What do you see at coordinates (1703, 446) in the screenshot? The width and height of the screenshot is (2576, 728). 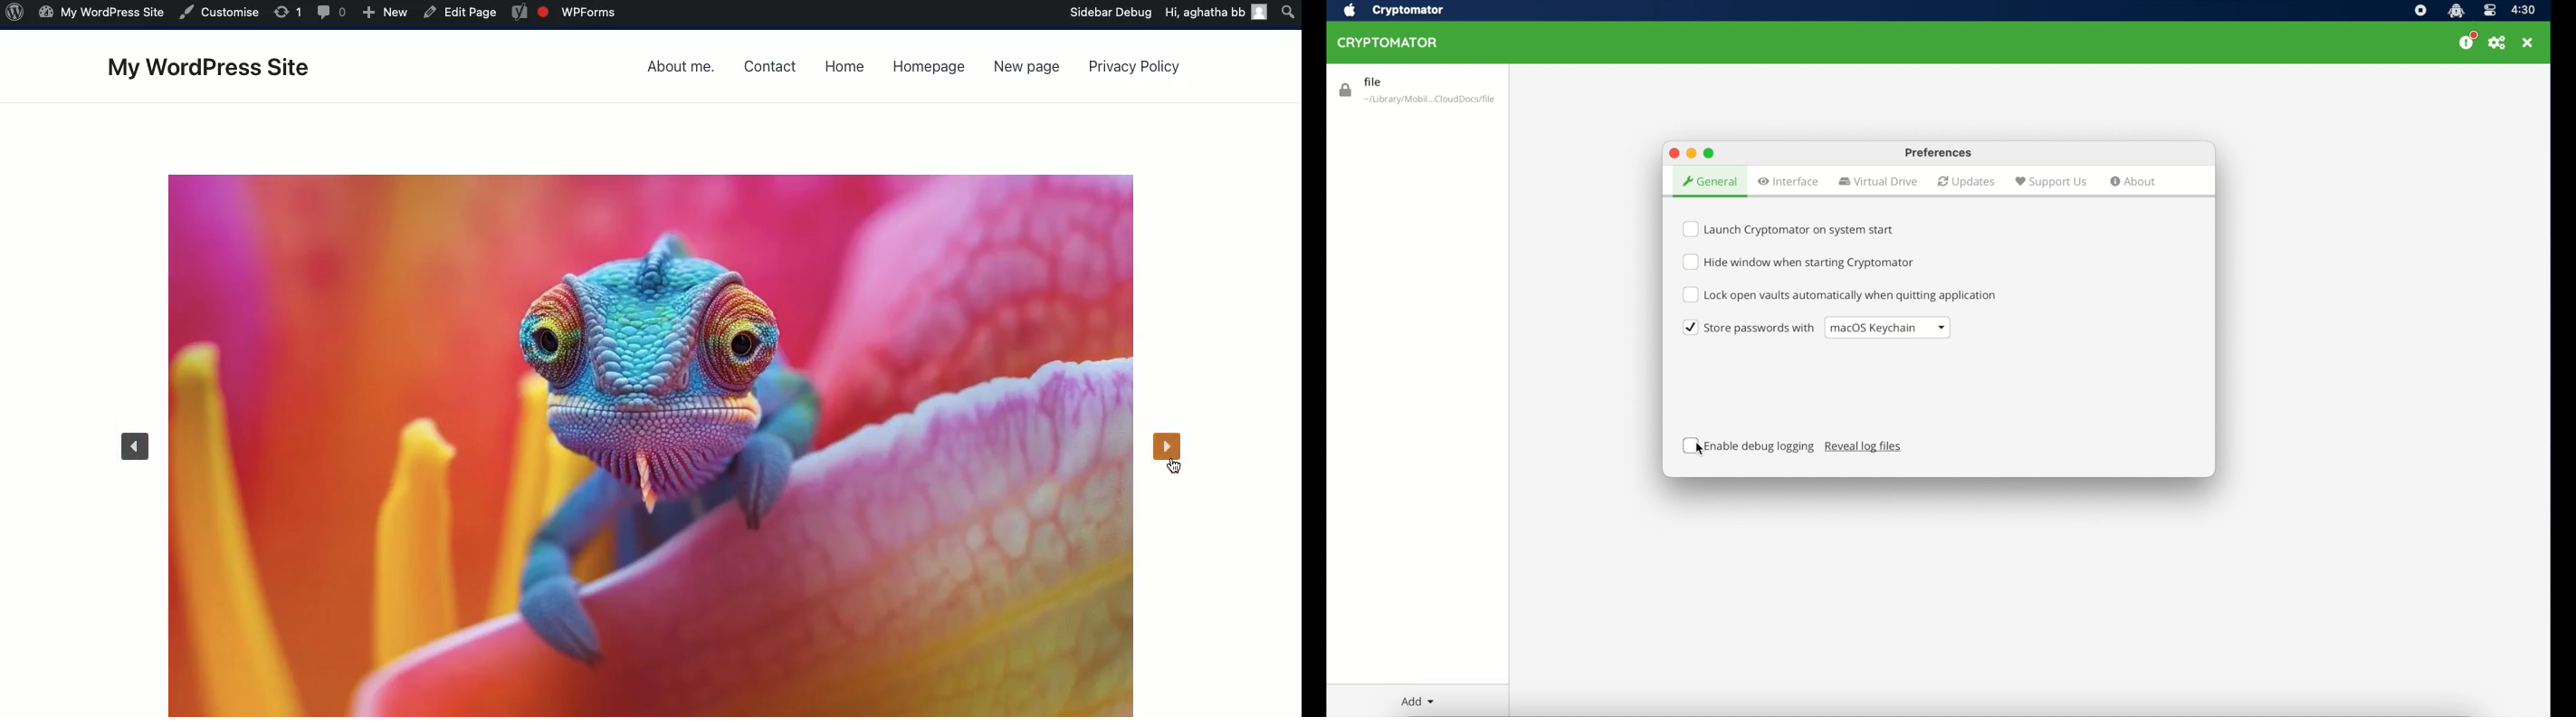 I see `cursor` at bounding box center [1703, 446].